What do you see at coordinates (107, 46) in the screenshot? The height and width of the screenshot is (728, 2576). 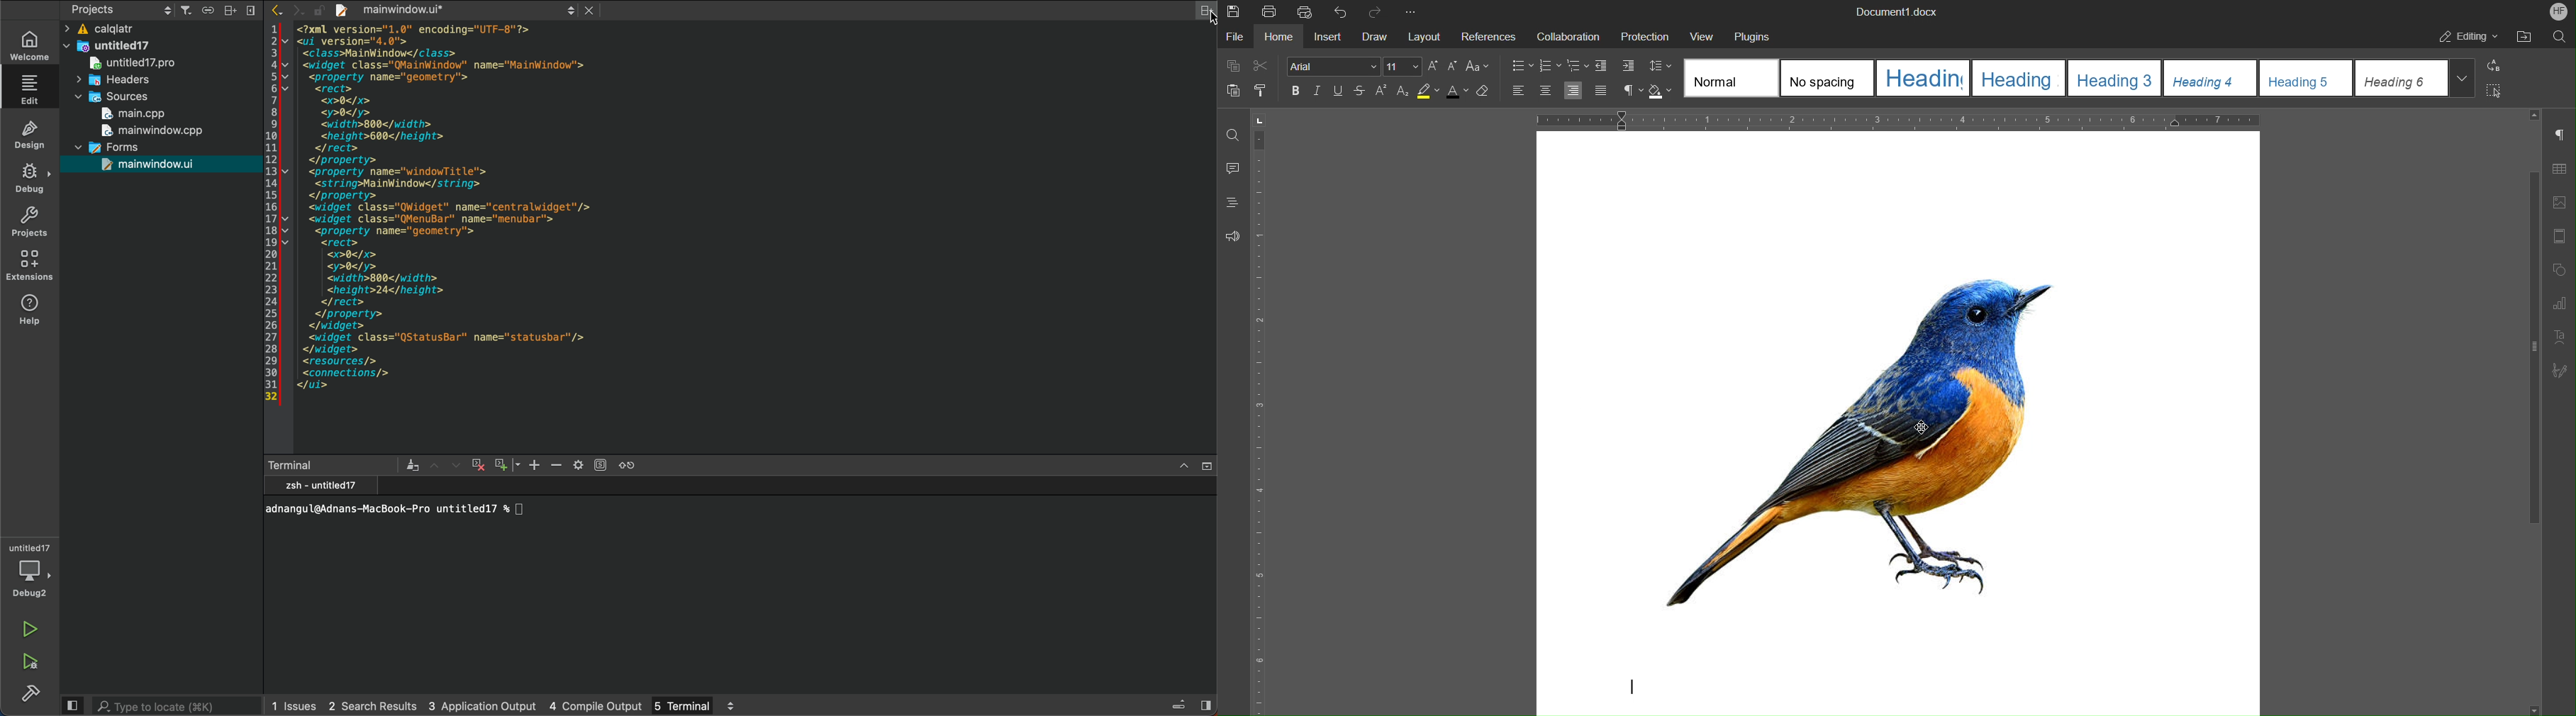 I see `untitled17` at bounding box center [107, 46].